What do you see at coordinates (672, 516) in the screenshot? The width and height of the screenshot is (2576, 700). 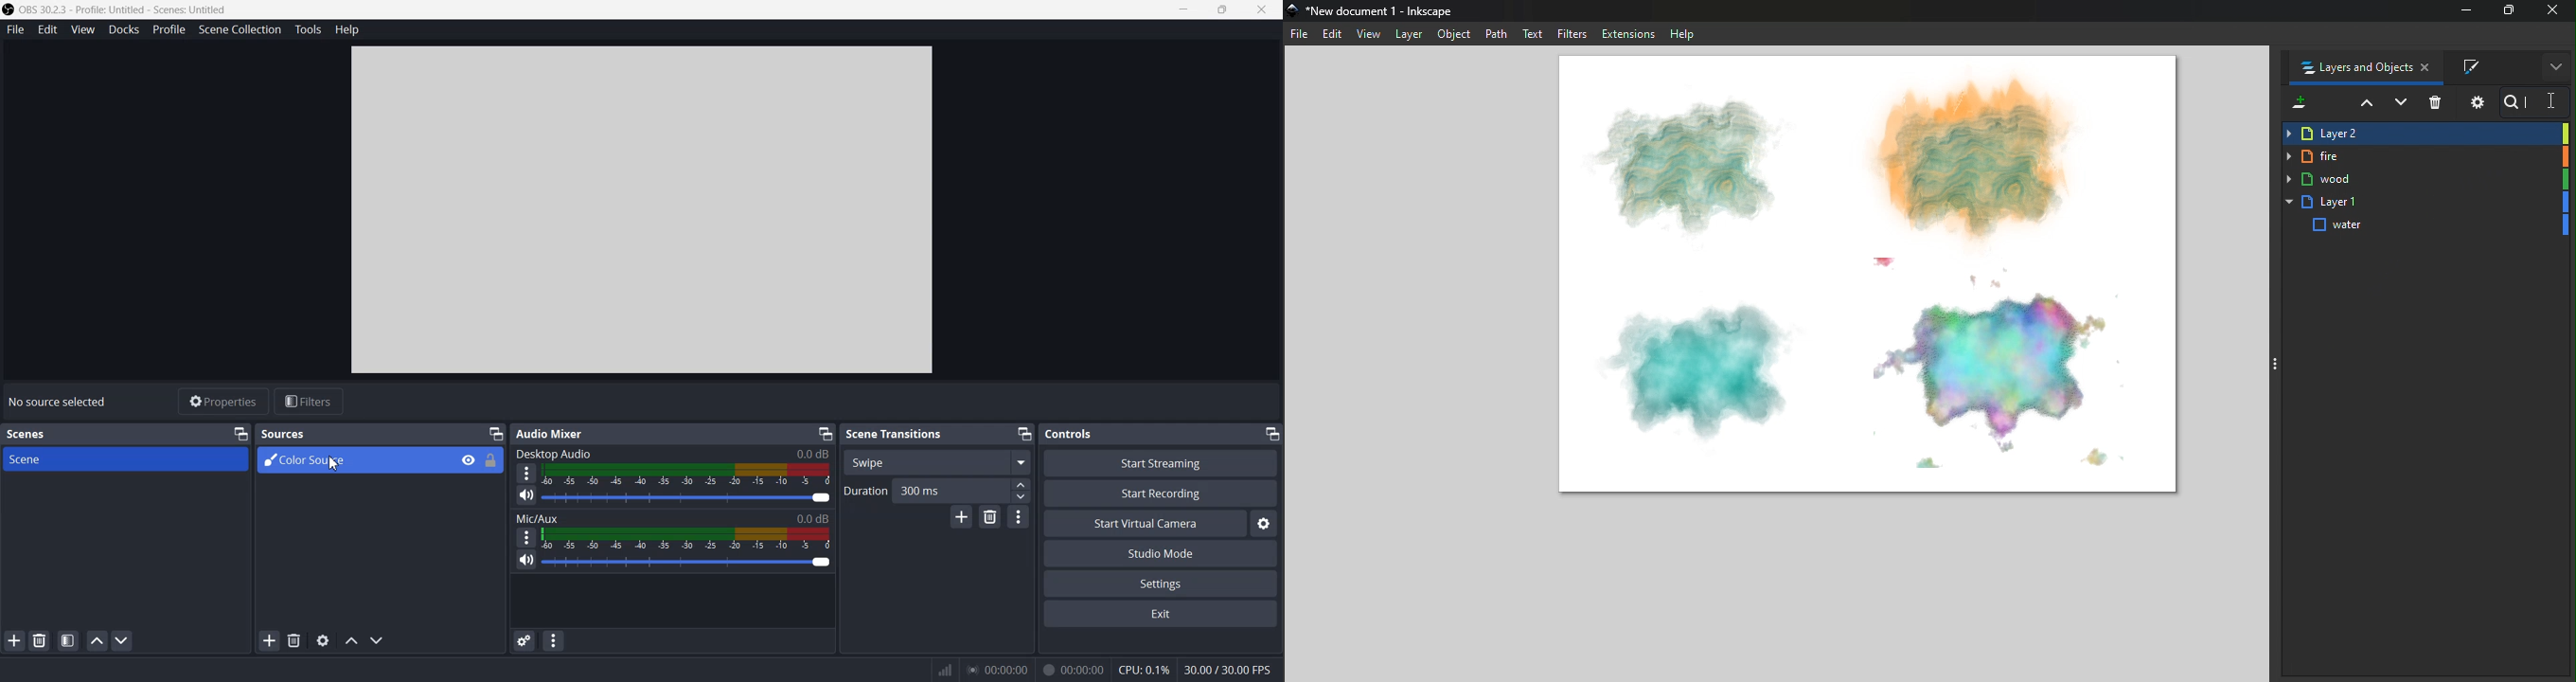 I see `Mic/Aux 0.0dB` at bounding box center [672, 516].